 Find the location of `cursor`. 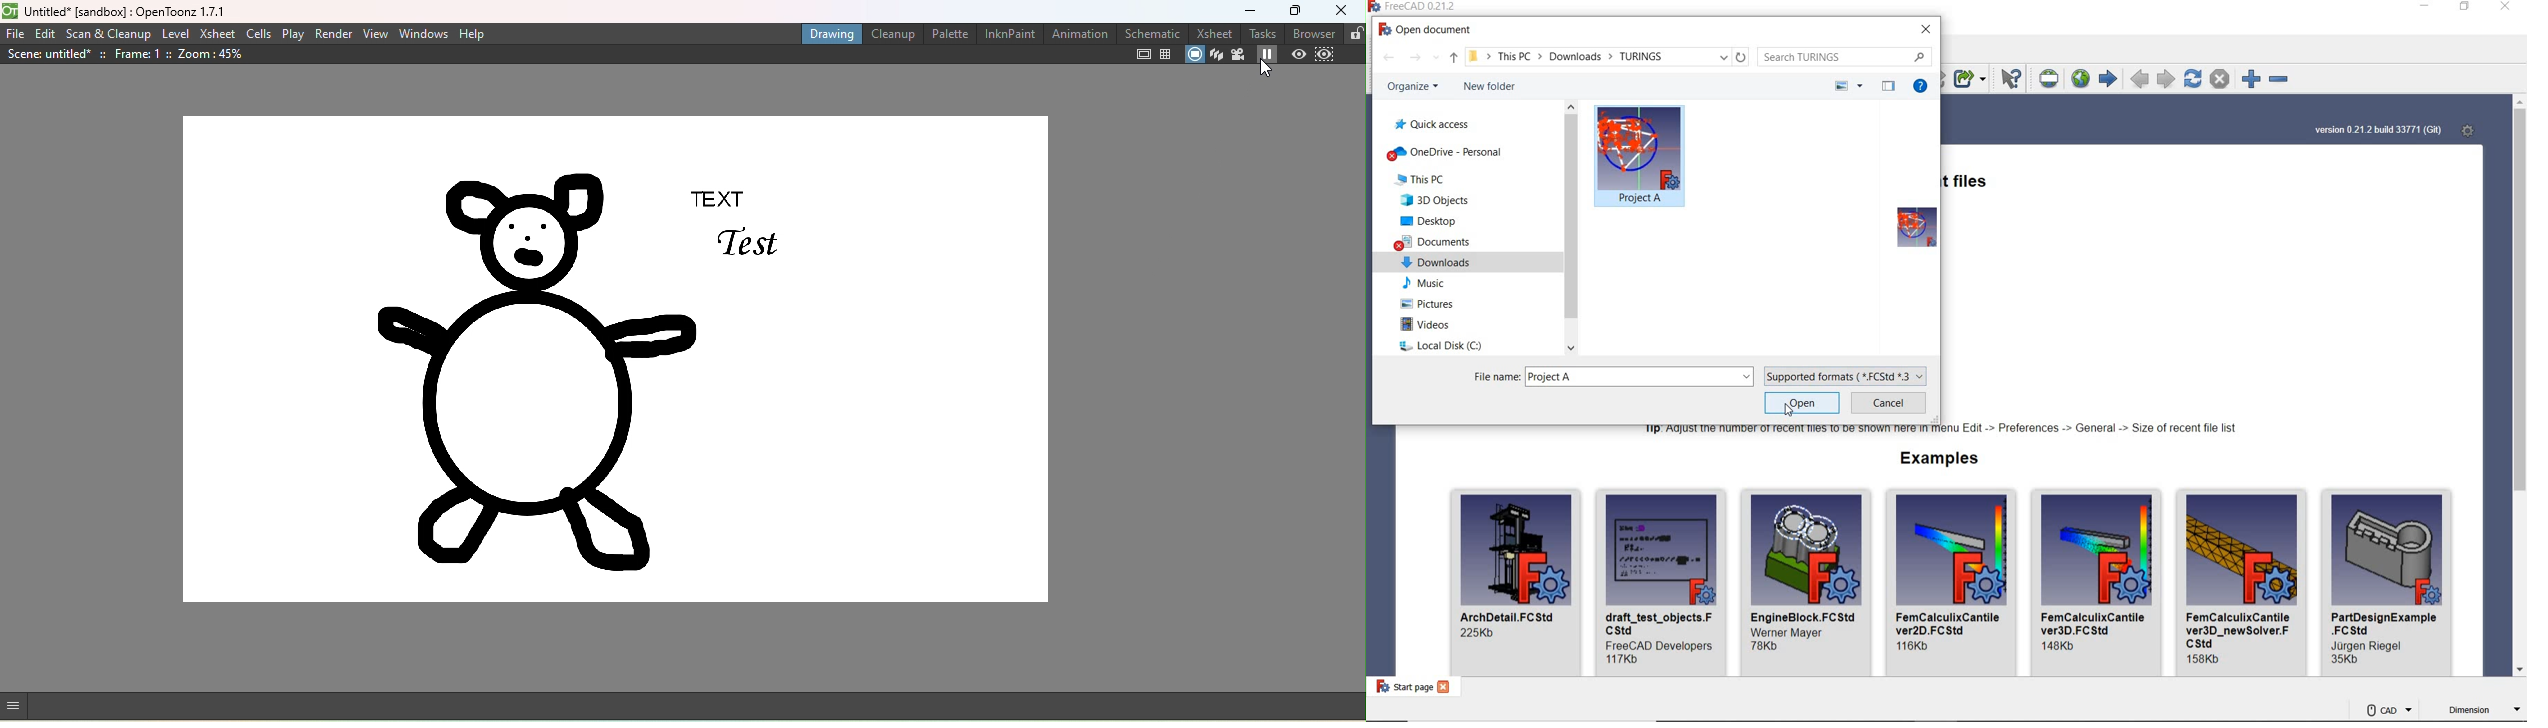

cursor is located at coordinates (1789, 412).